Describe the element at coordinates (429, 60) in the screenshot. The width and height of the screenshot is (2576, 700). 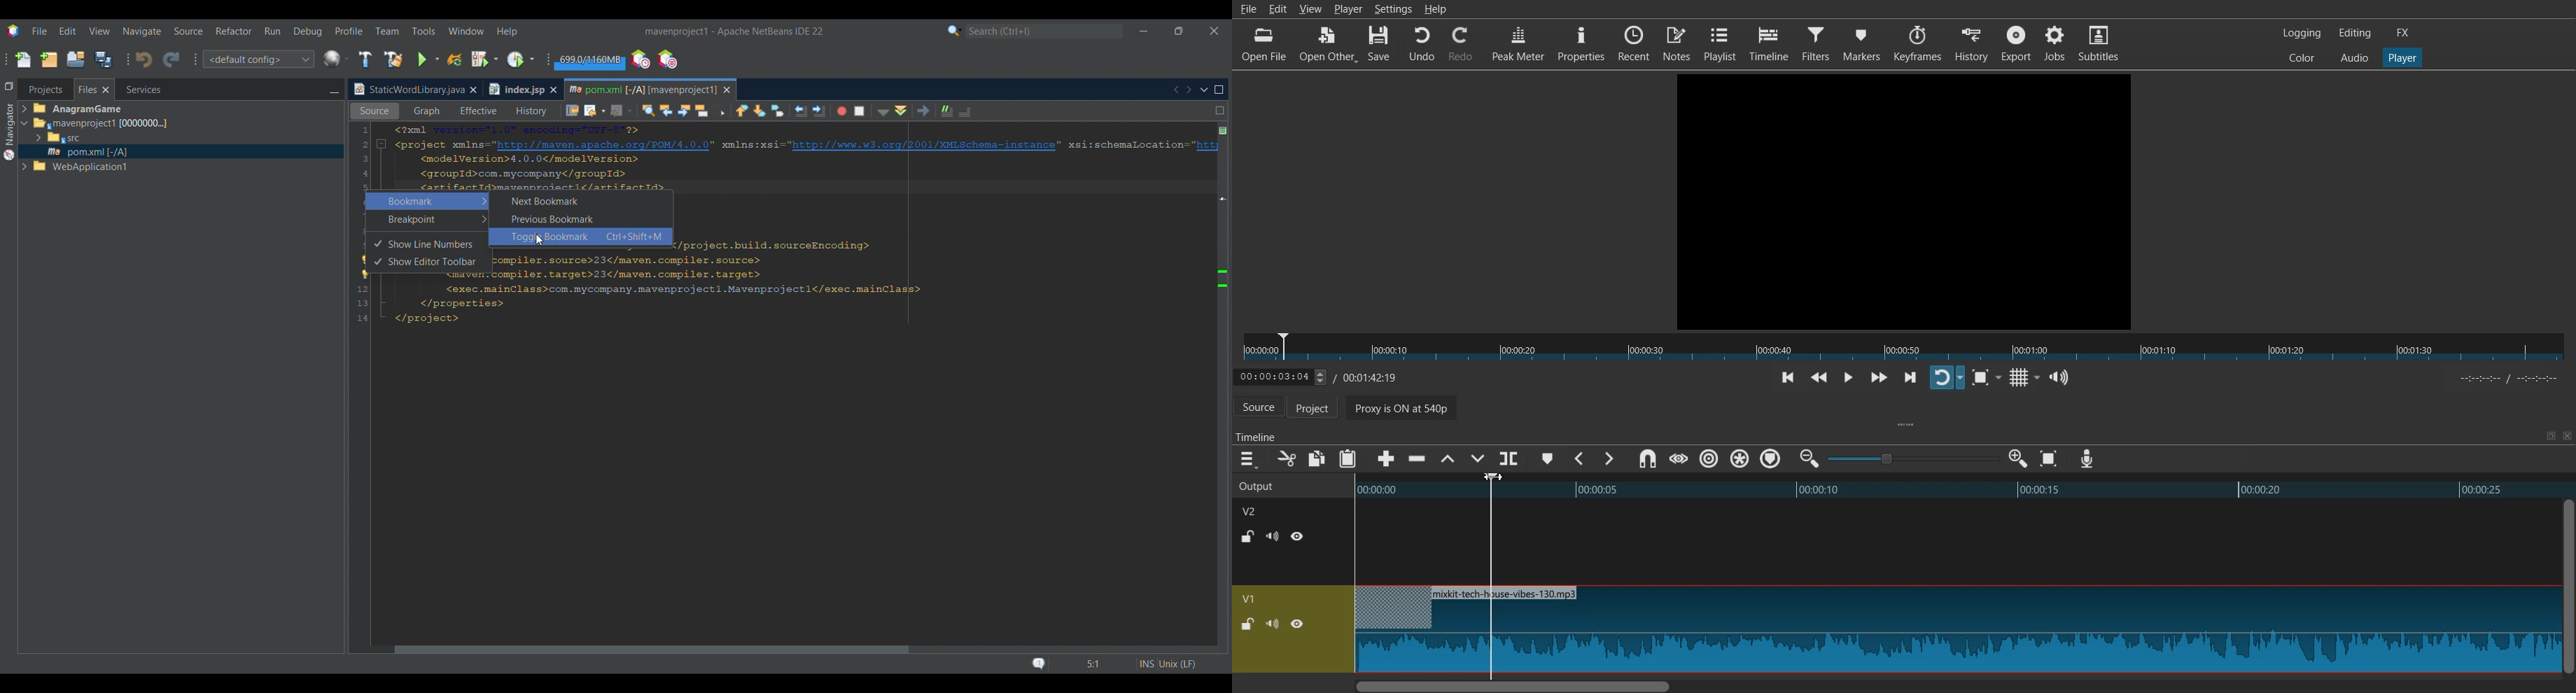
I see `Run main project options` at that location.